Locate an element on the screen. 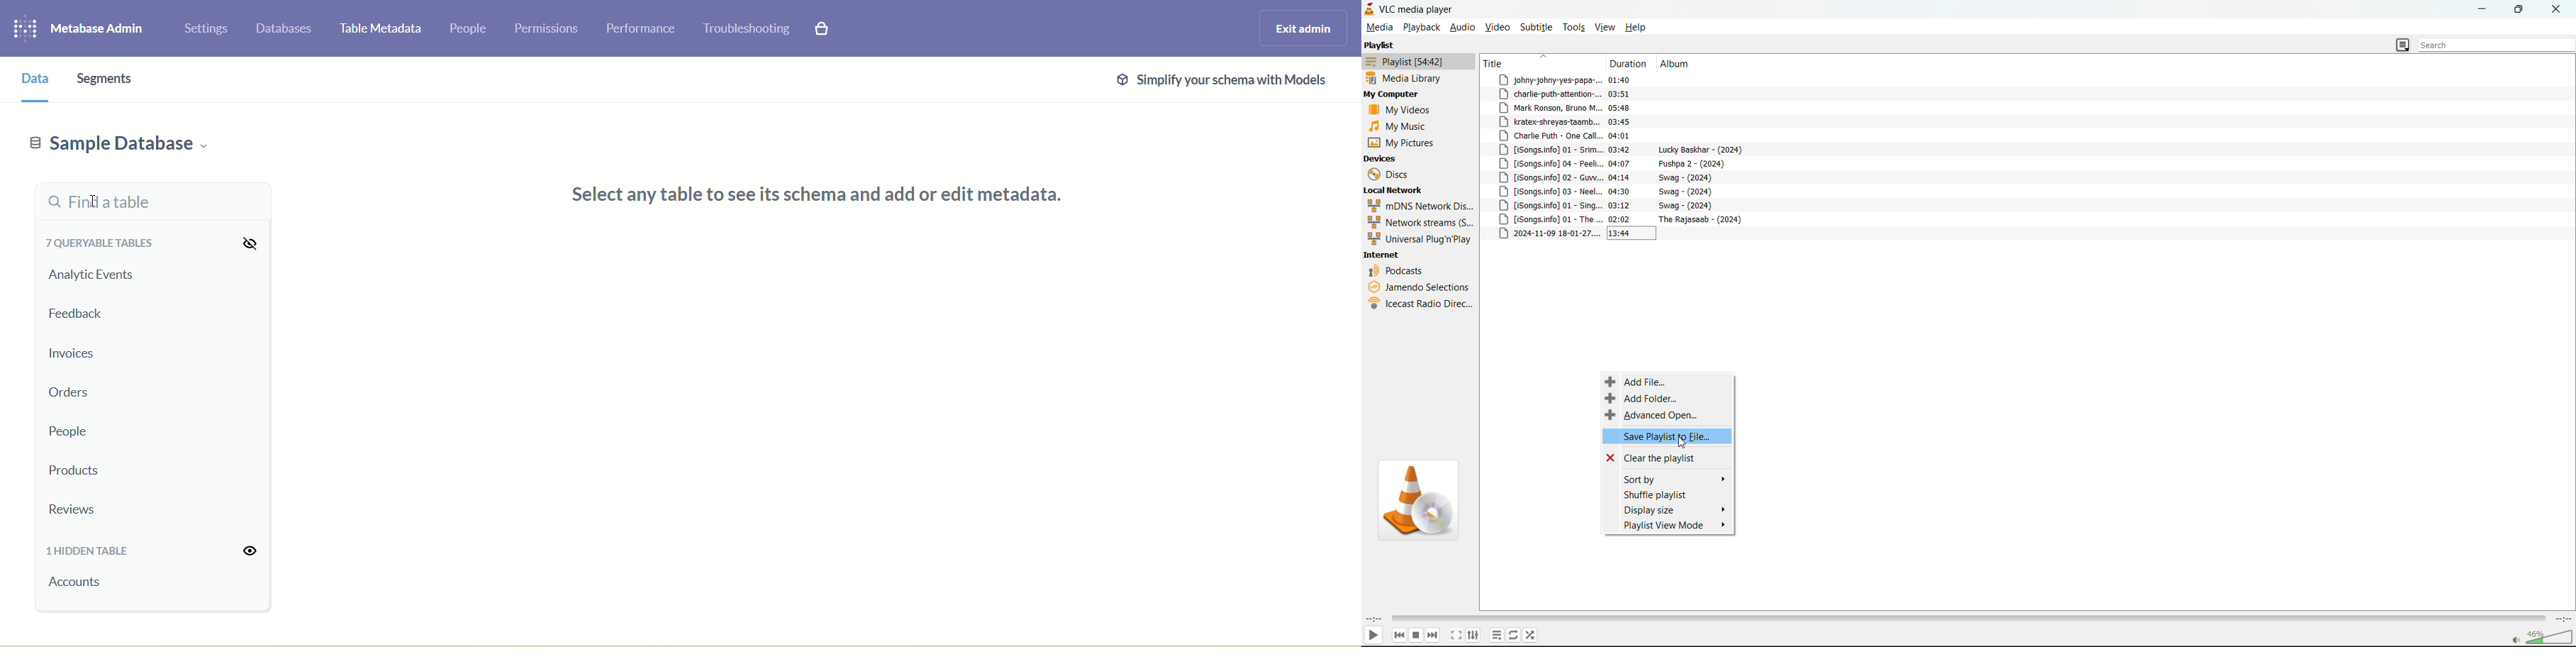 The width and height of the screenshot is (2576, 672). track and app name is located at coordinates (1411, 8).